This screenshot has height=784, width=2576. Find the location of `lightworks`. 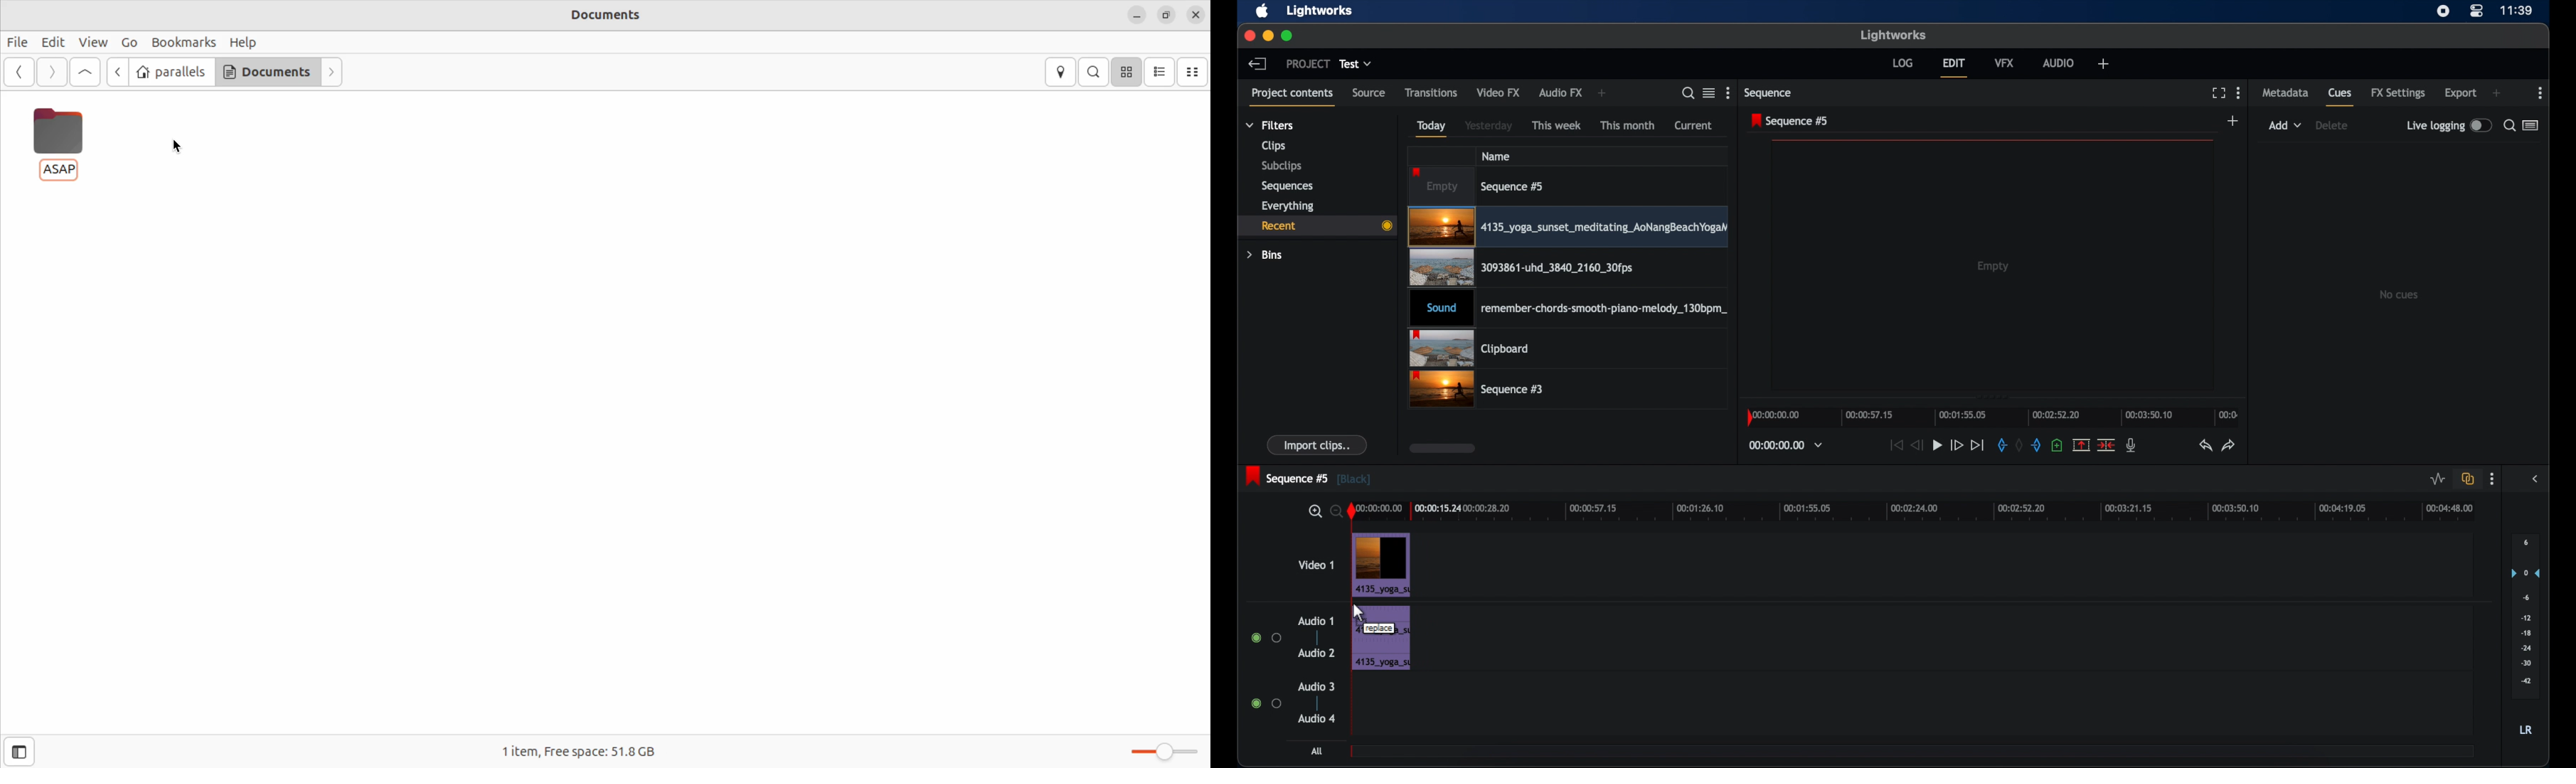

lightworks is located at coordinates (1895, 36).